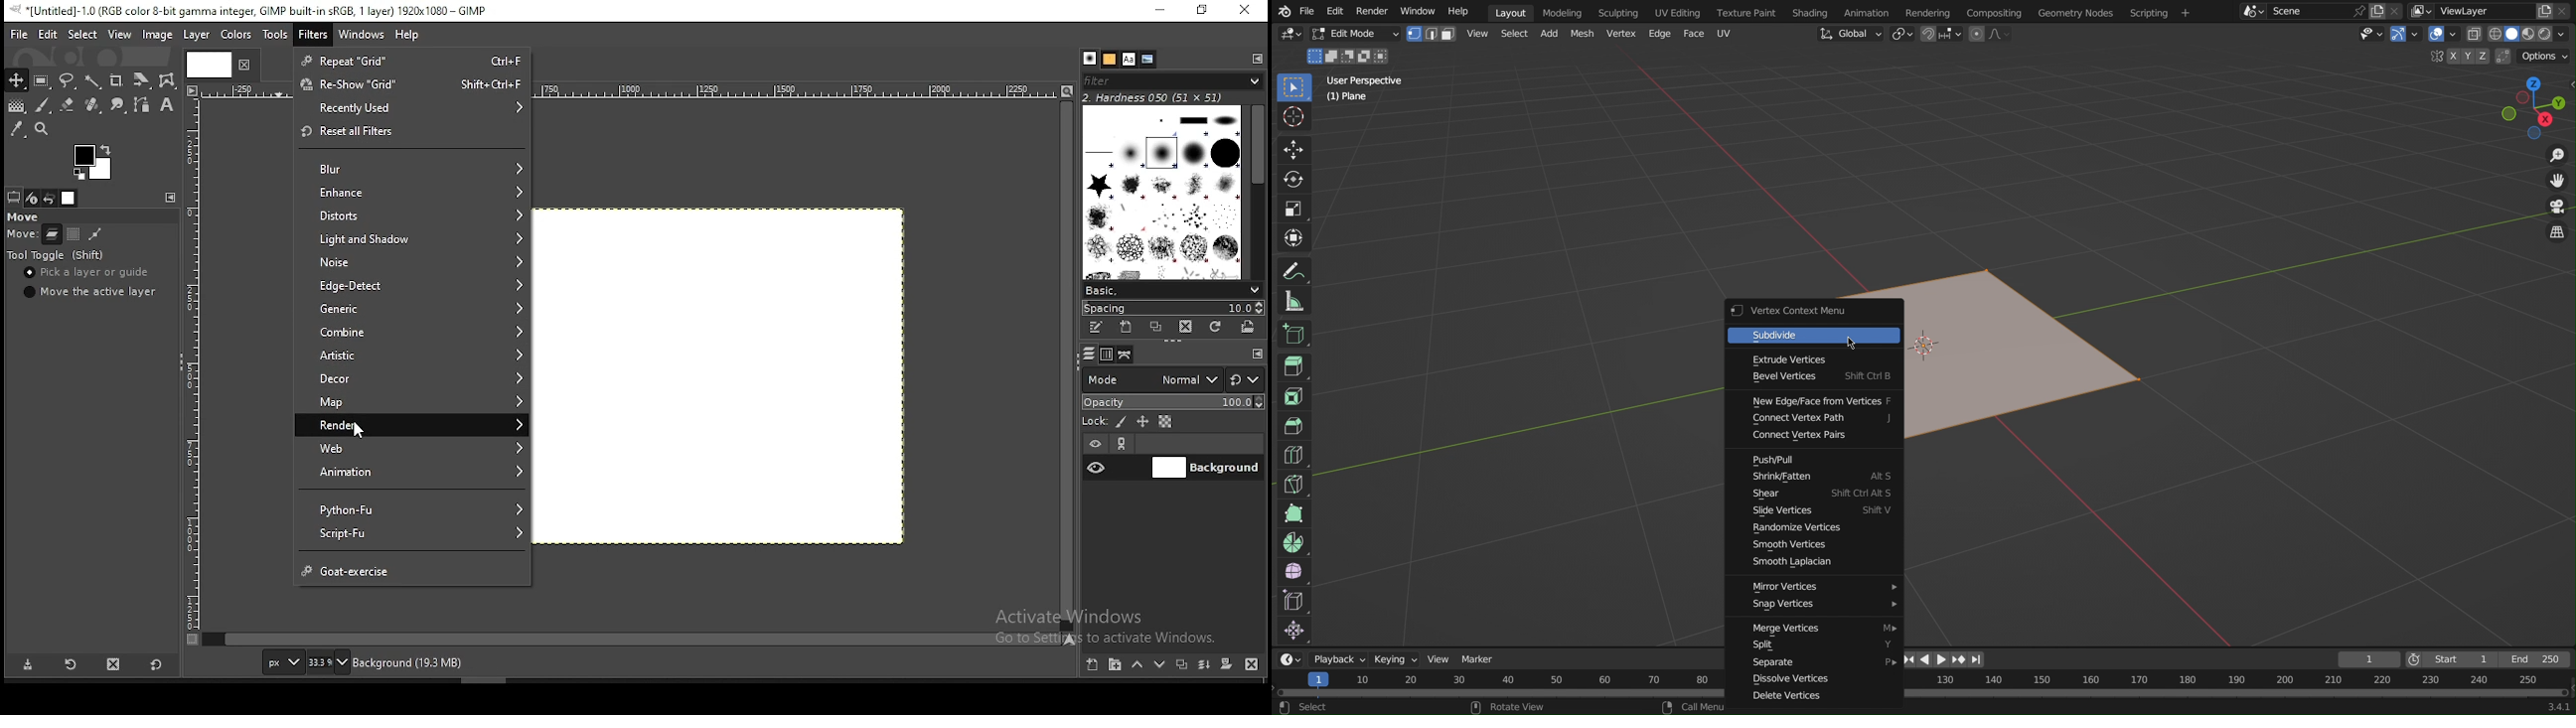  I want to click on create a new brush, so click(1128, 328).